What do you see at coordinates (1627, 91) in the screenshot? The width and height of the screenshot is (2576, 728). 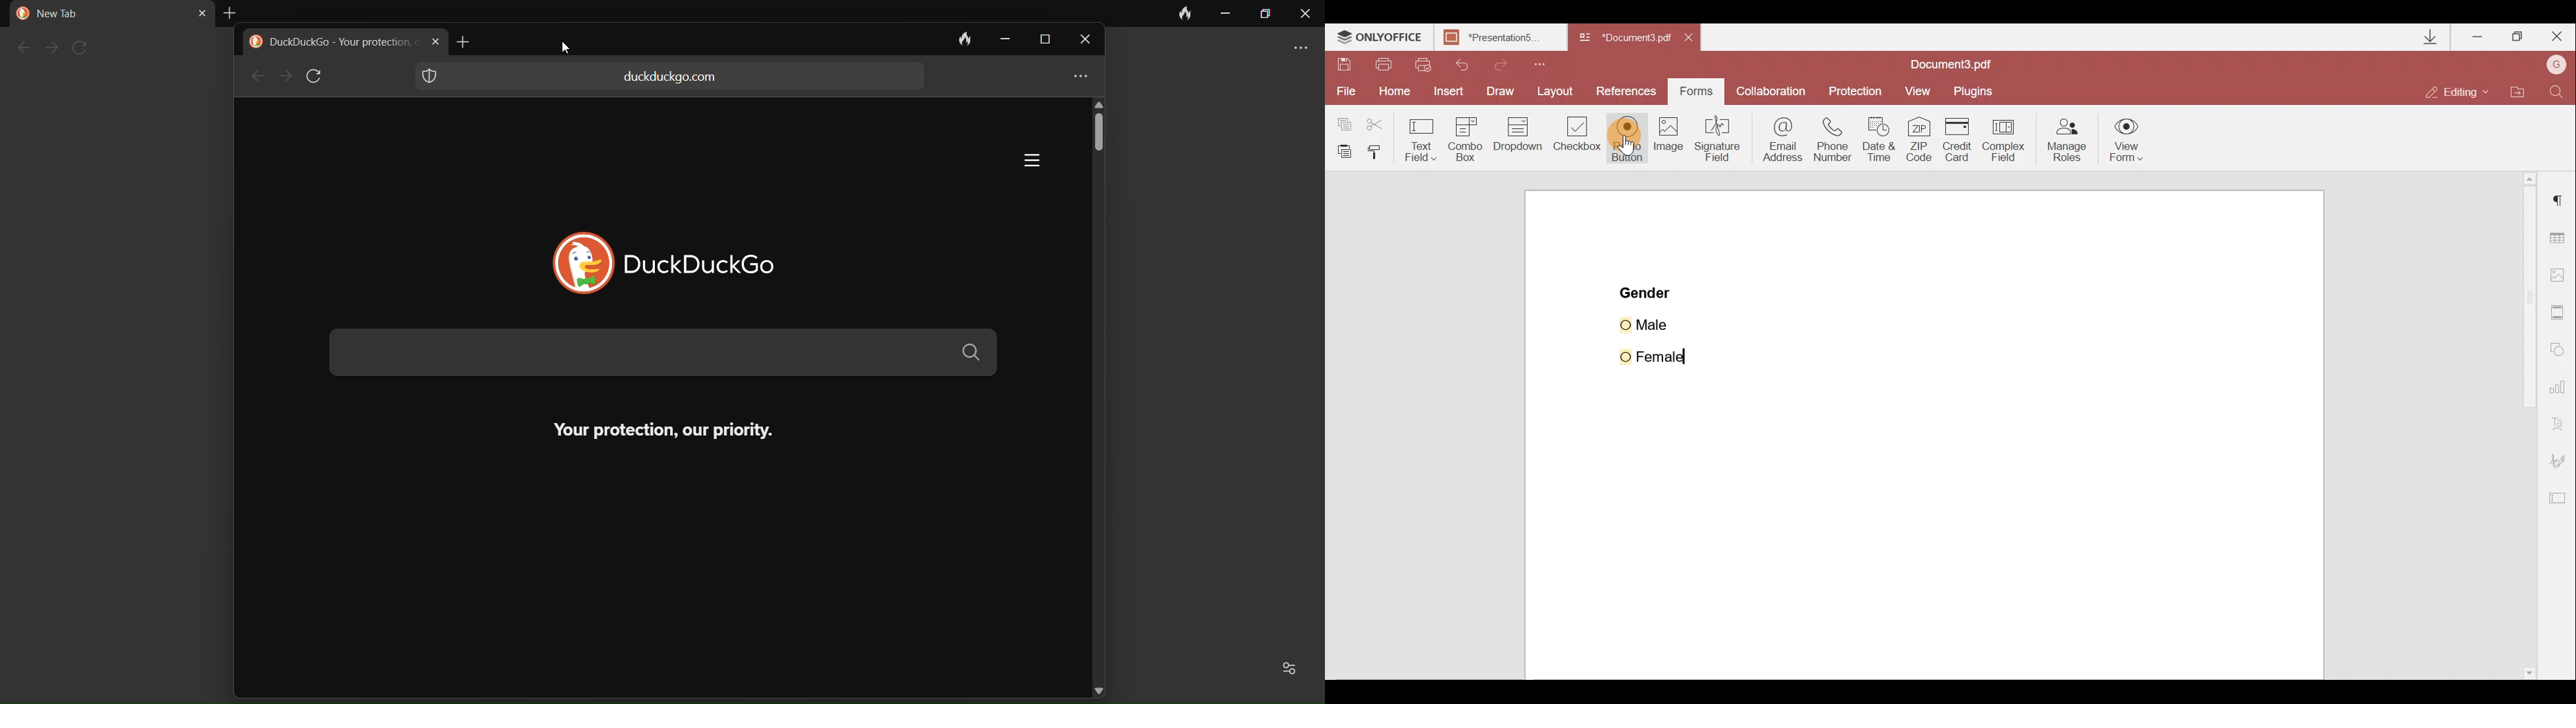 I see `References` at bounding box center [1627, 91].